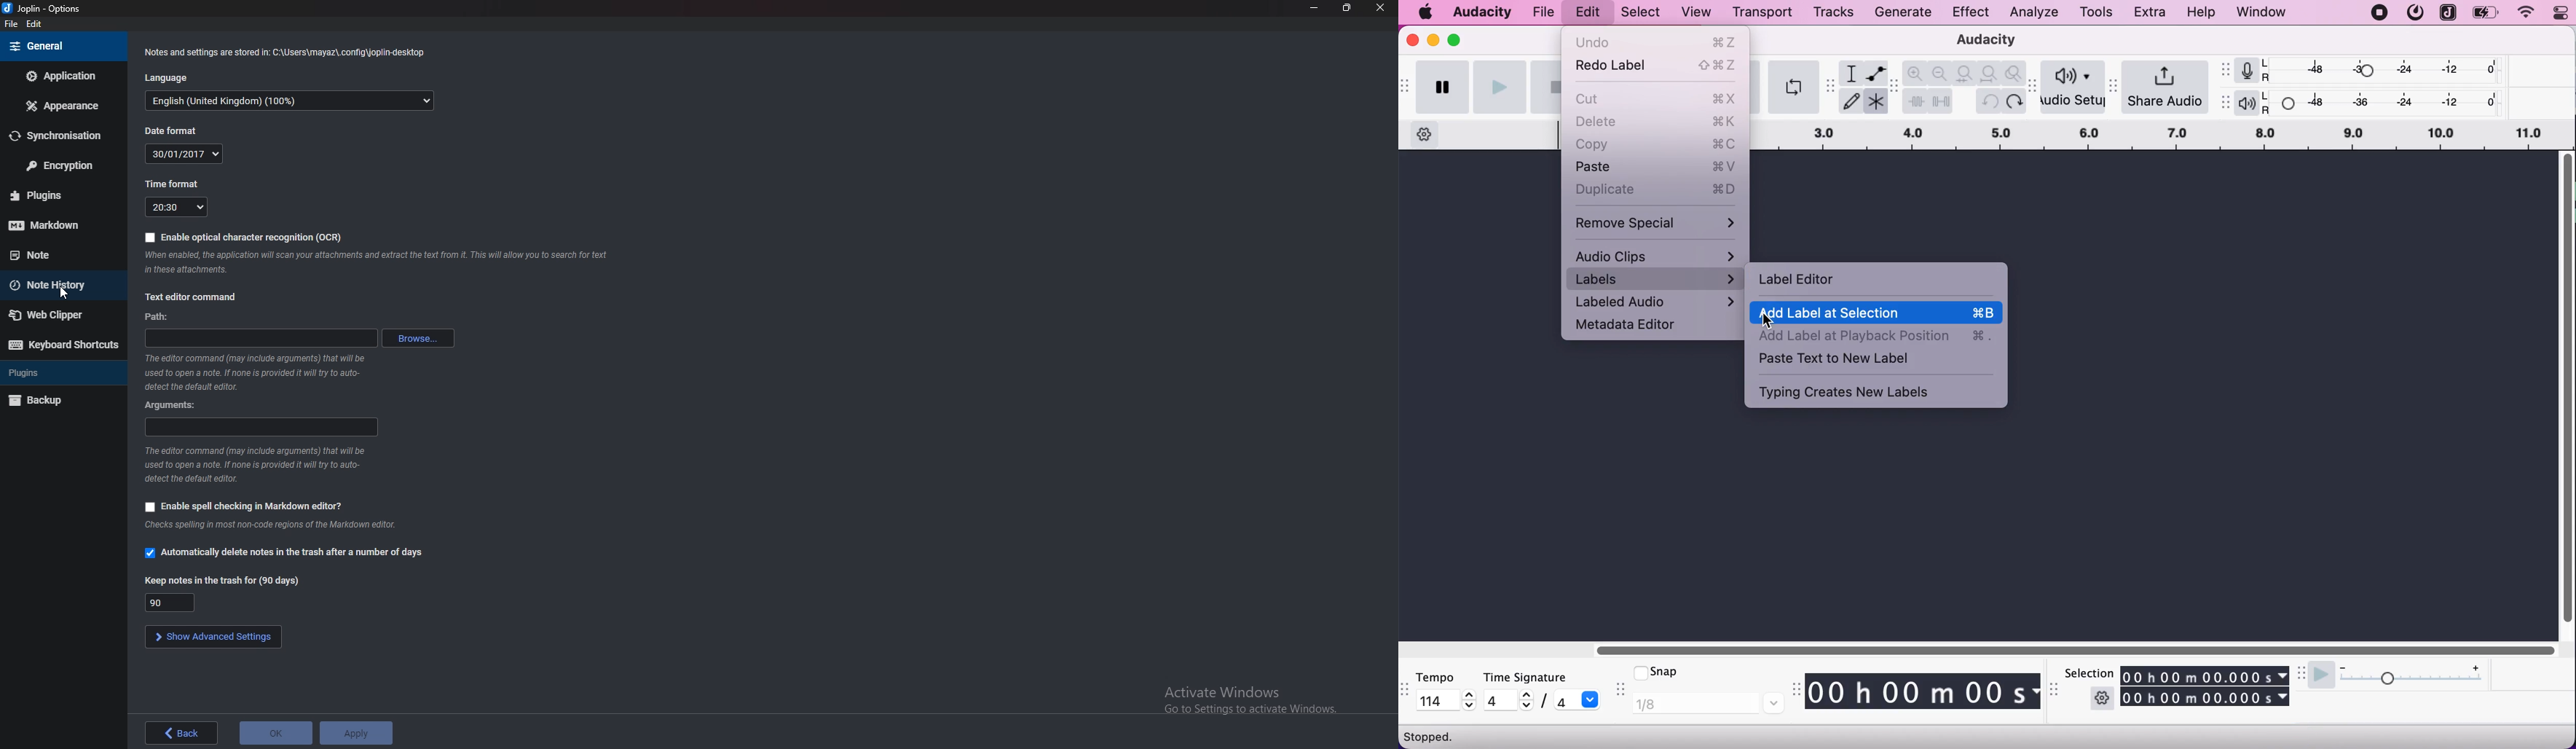  I want to click on increase, so click(1525, 695).